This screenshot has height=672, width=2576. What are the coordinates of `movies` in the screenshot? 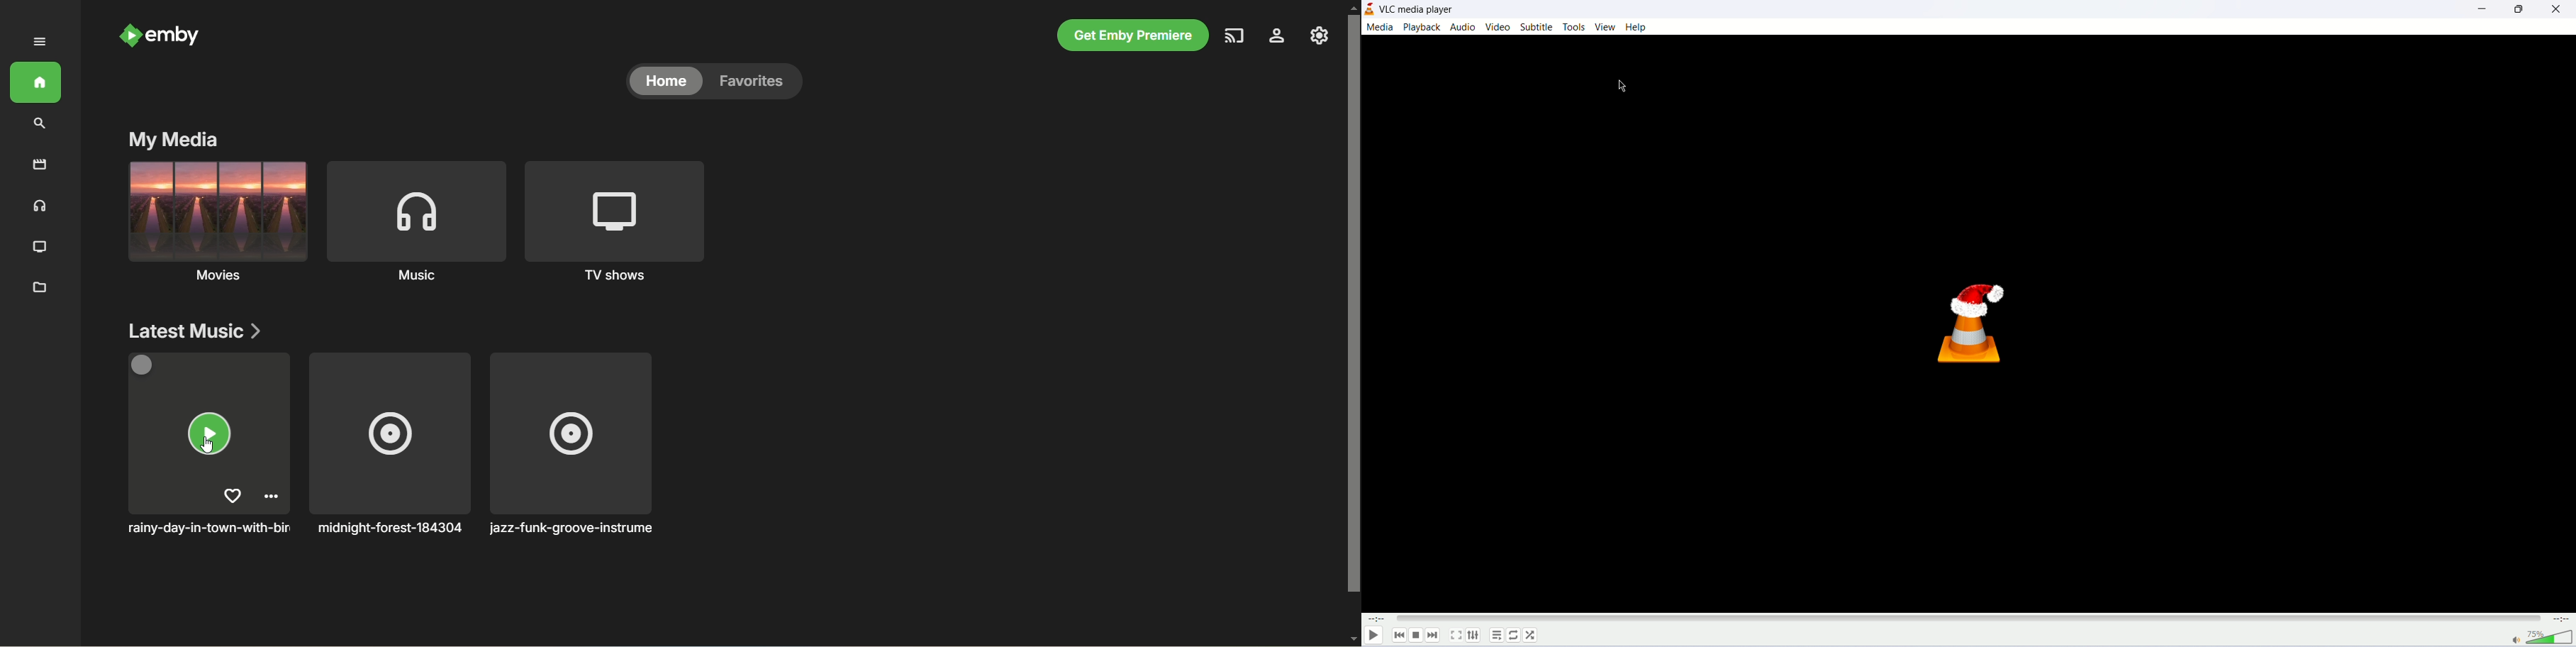 It's located at (35, 167).